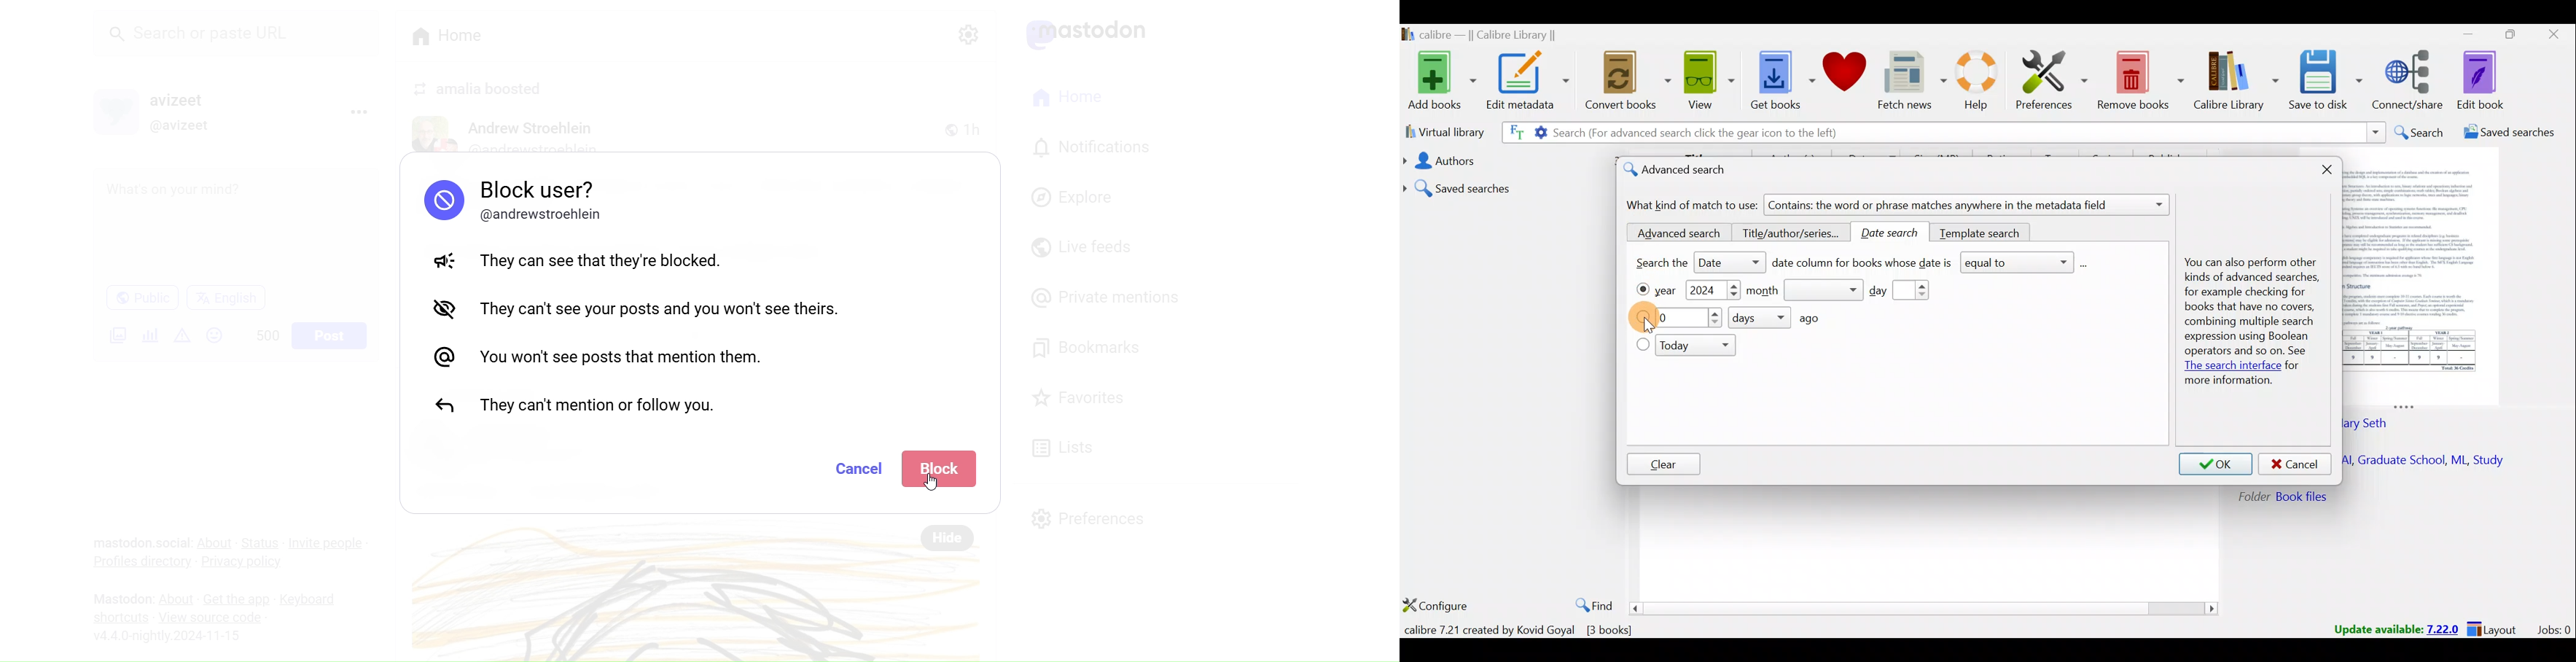  Describe the element at coordinates (1664, 465) in the screenshot. I see `Clear` at that location.